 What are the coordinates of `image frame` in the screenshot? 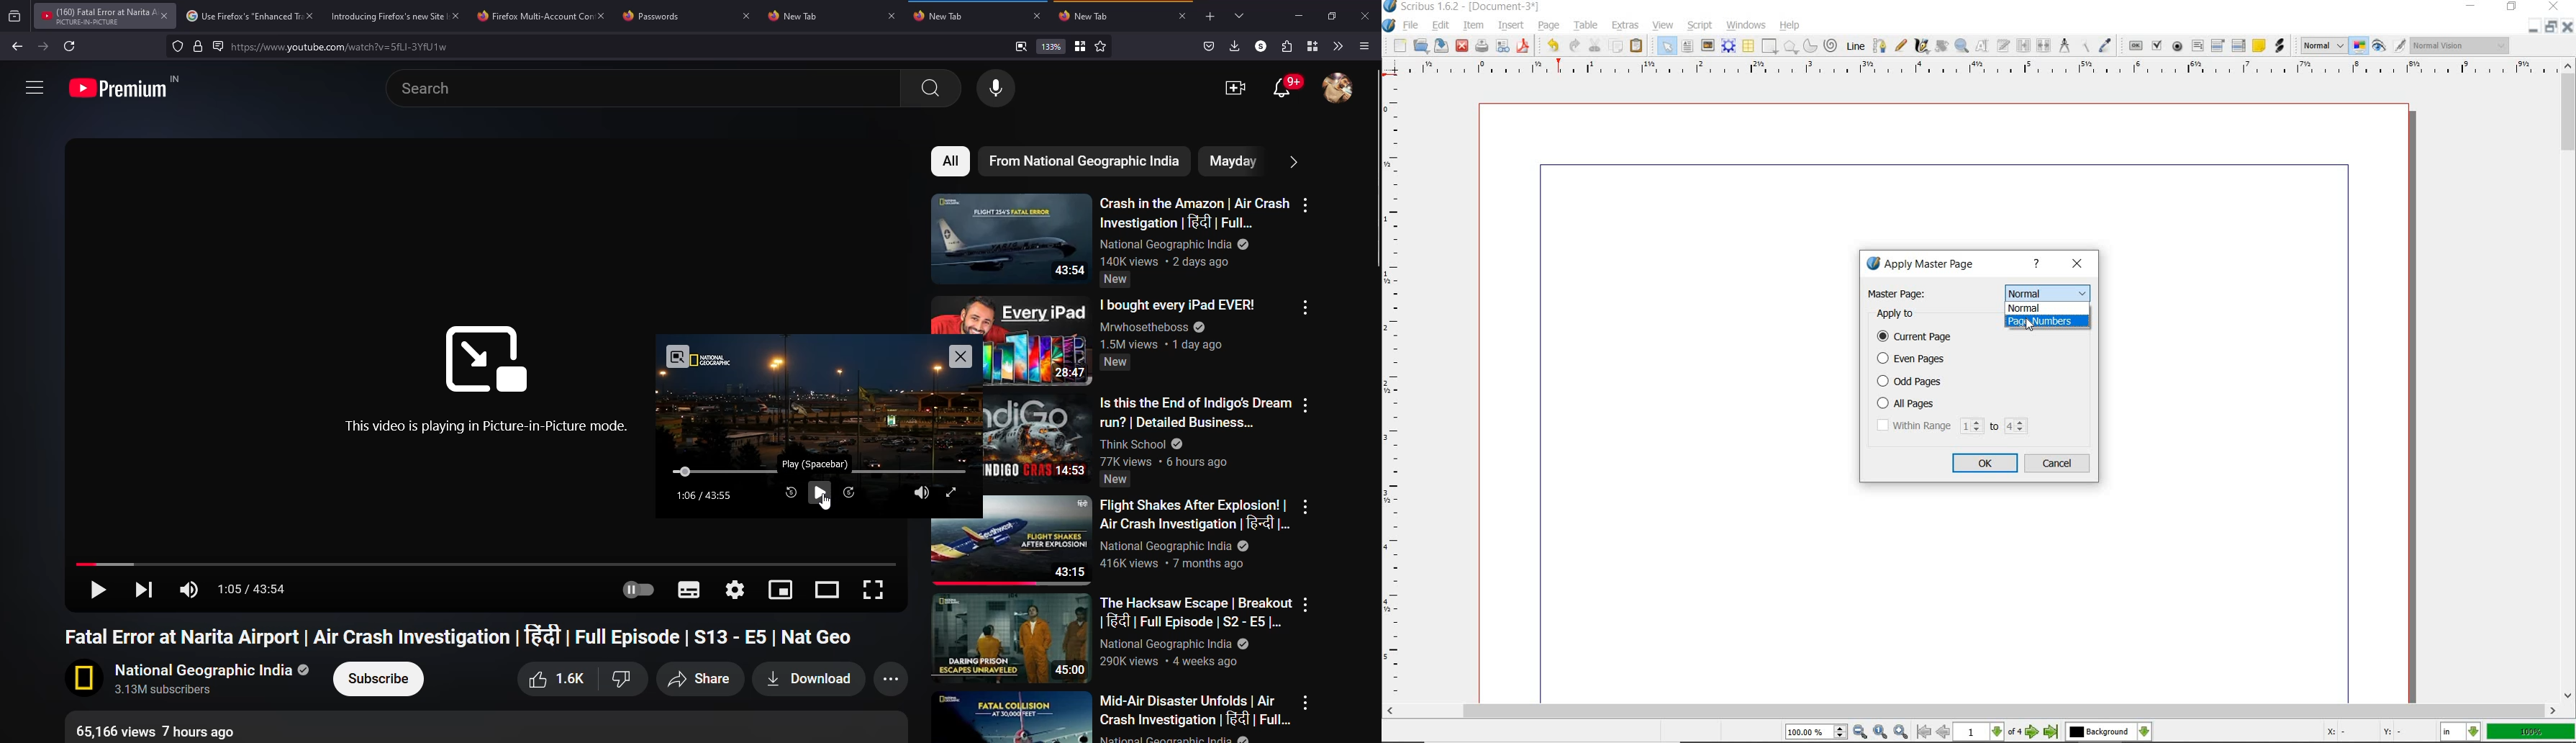 It's located at (1707, 45).